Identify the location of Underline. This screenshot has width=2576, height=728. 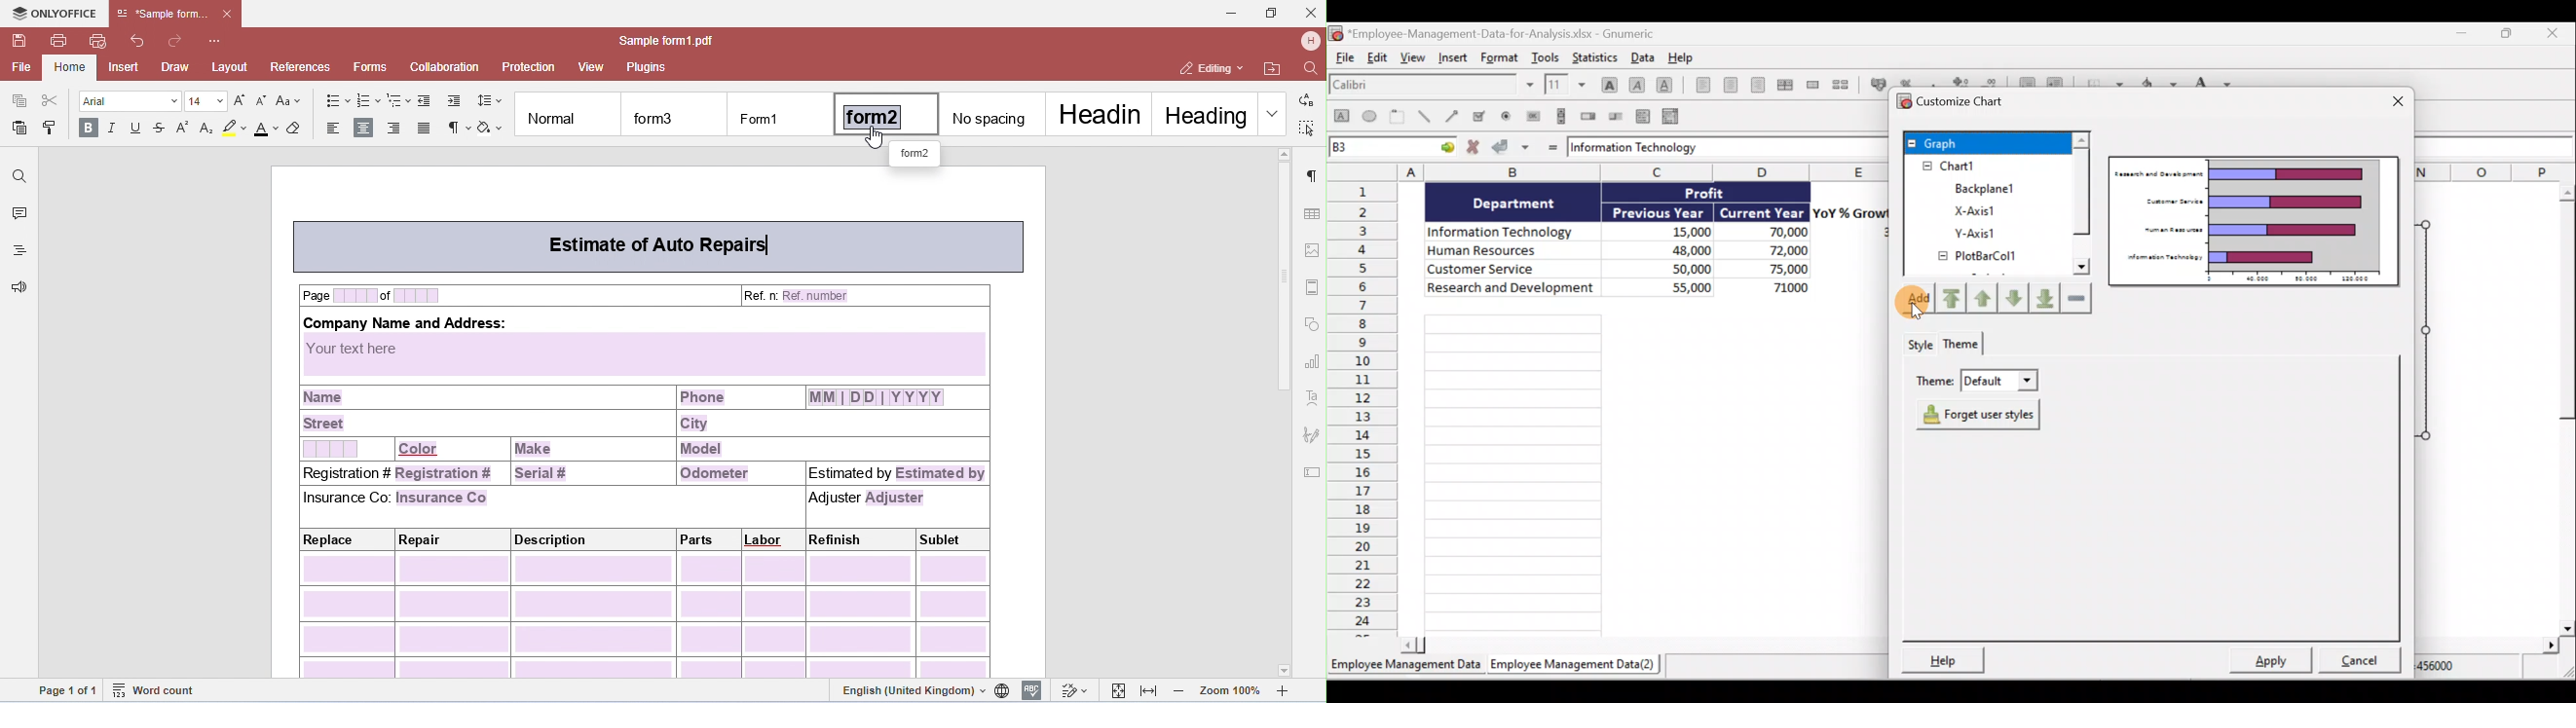
(1665, 83).